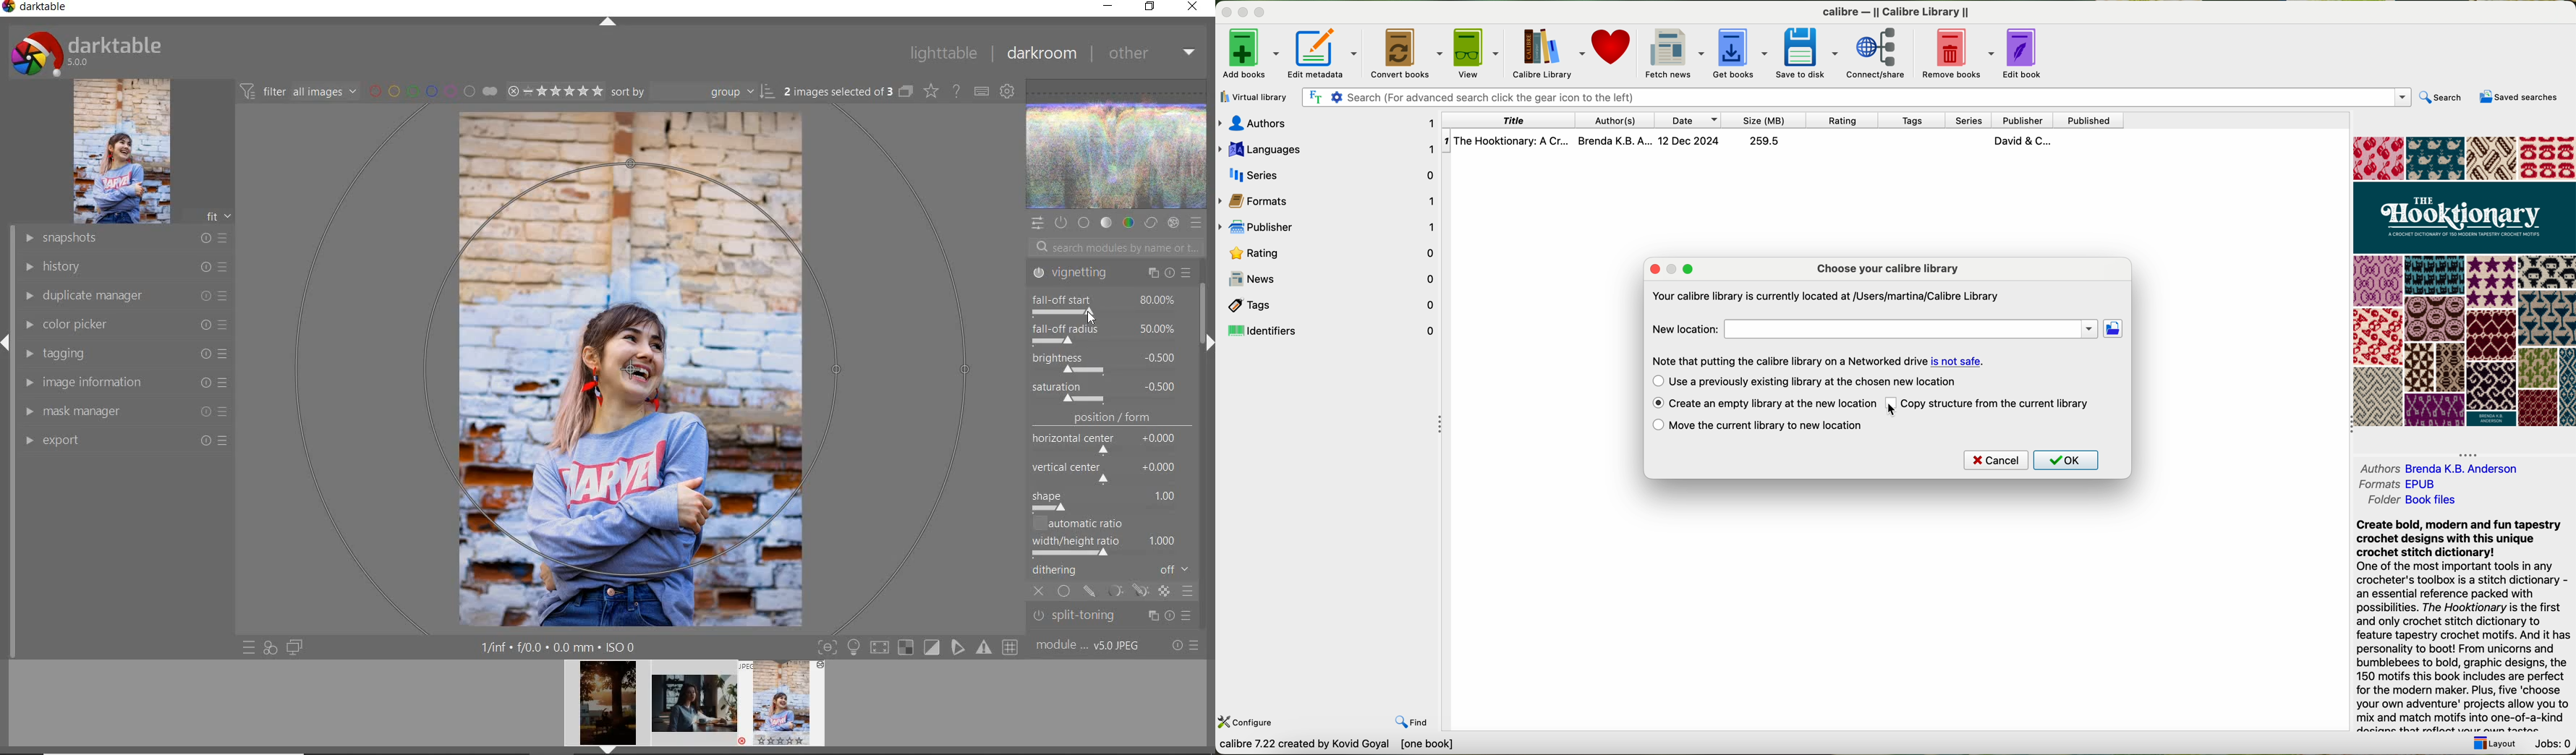 The image size is (2576, 756). I want to click on connect/share, so click(1877, 53).